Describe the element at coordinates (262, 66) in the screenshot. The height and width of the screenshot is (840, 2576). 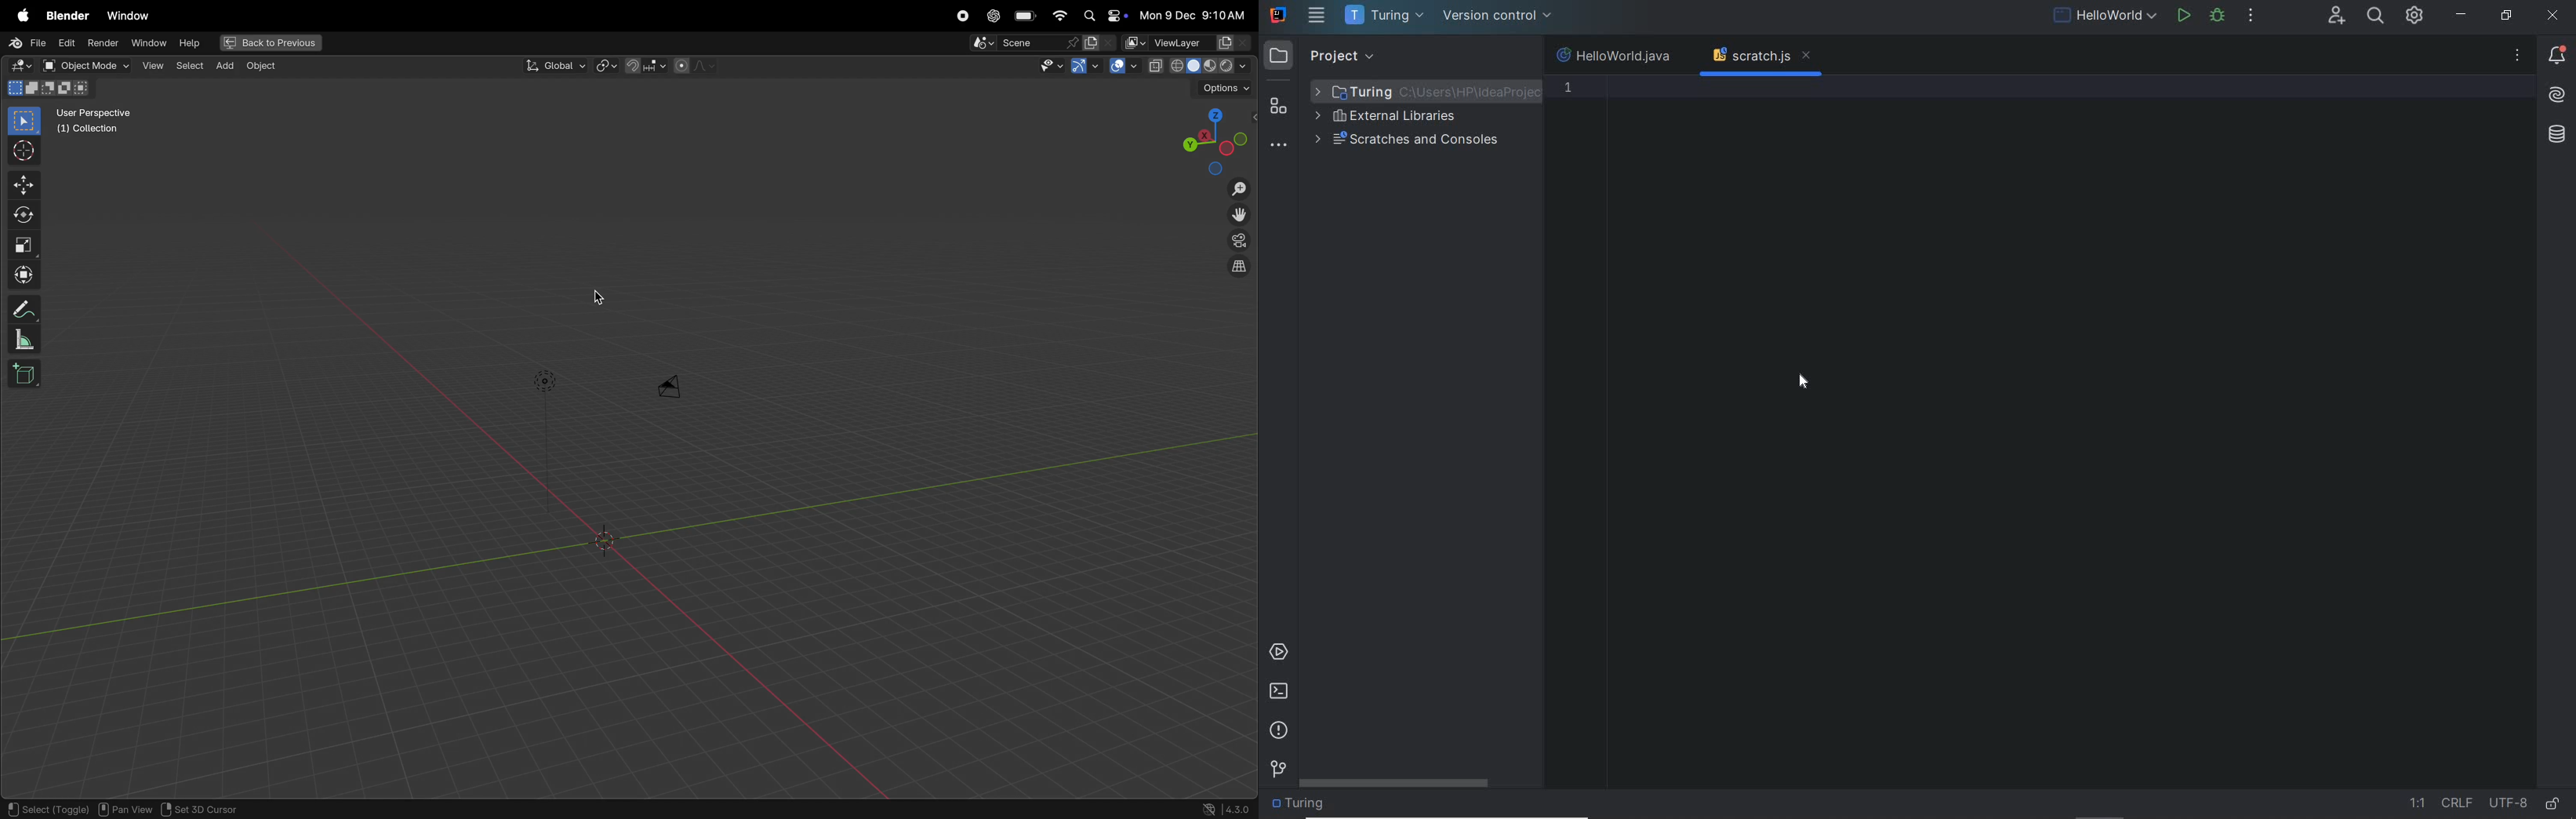
I see `object` at that location.